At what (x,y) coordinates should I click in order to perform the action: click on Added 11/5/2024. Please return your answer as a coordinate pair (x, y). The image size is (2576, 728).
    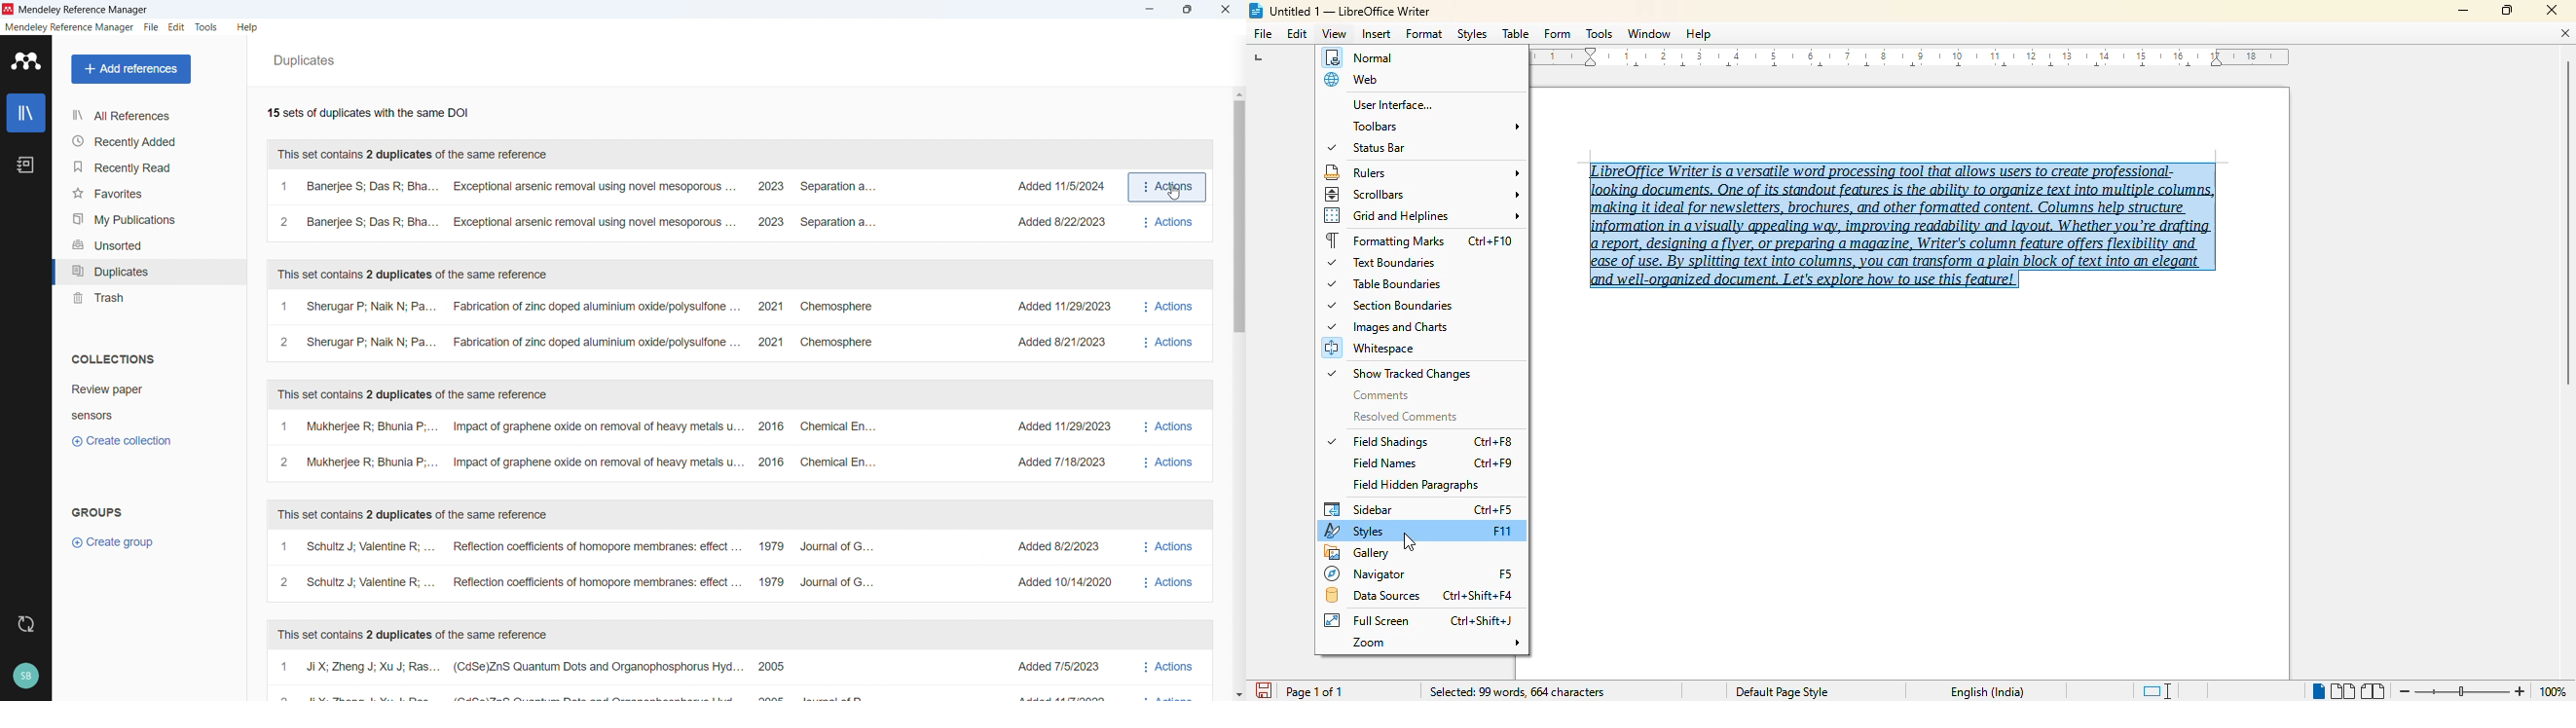
    Looking at the image, I should click on (1049, 186).